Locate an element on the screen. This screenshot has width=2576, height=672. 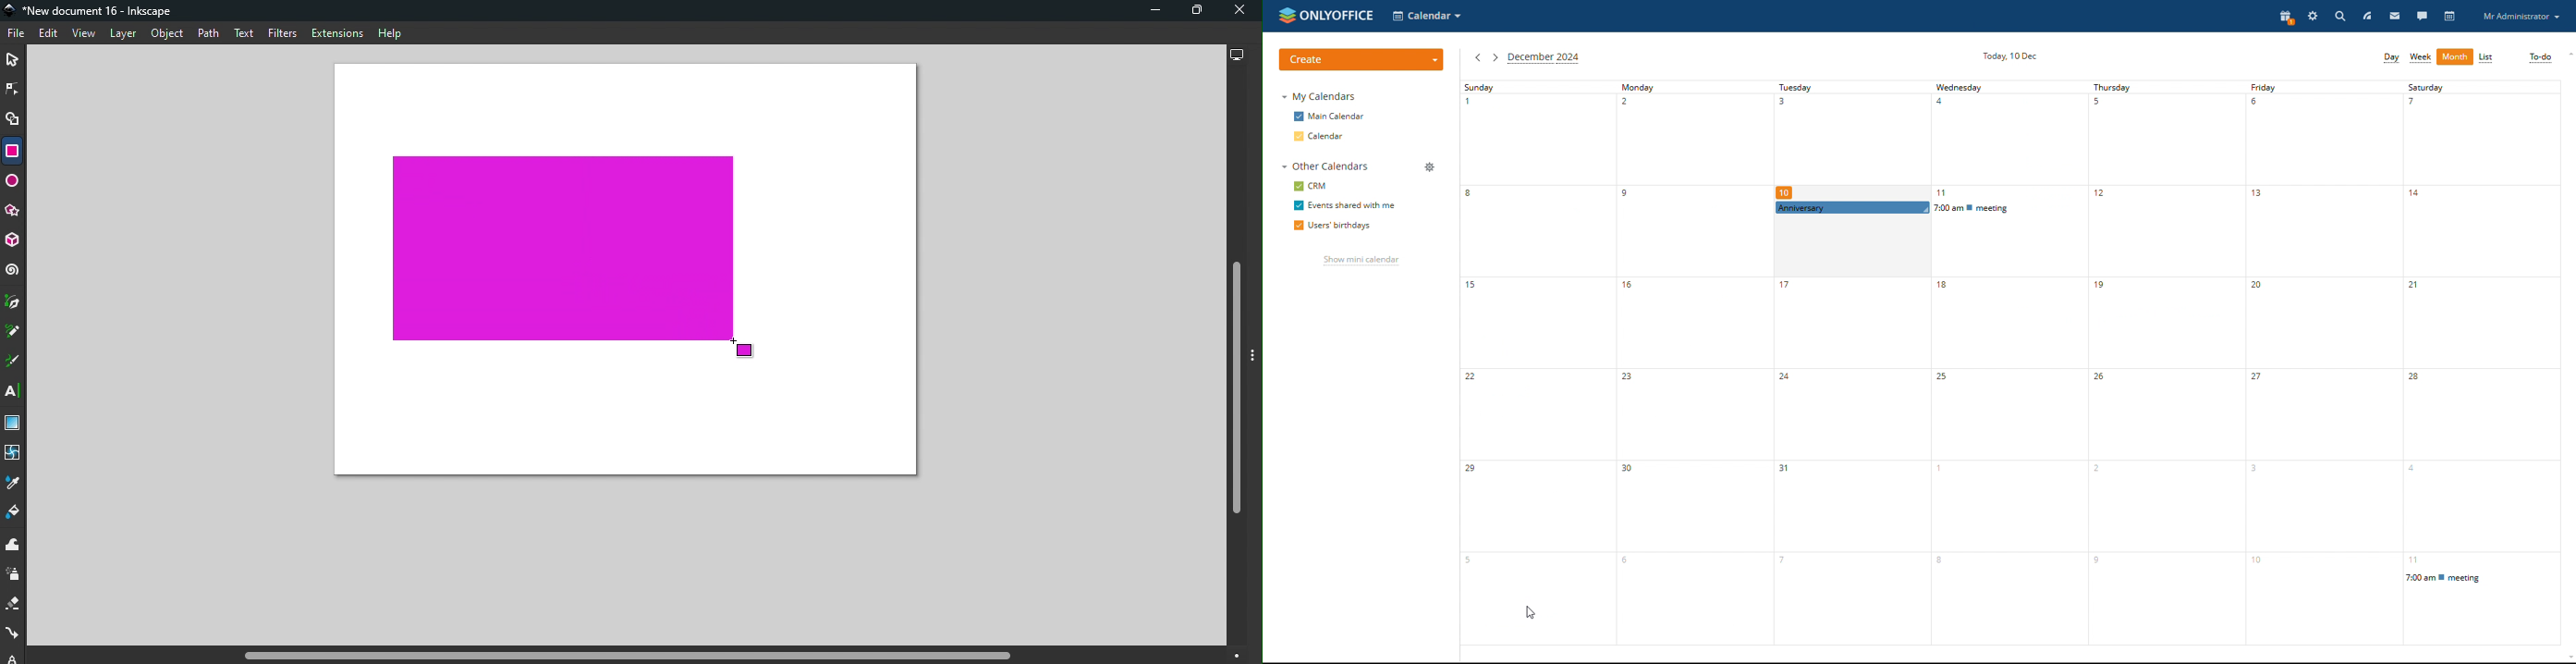
Text tool is located at coordinates (15, 391).